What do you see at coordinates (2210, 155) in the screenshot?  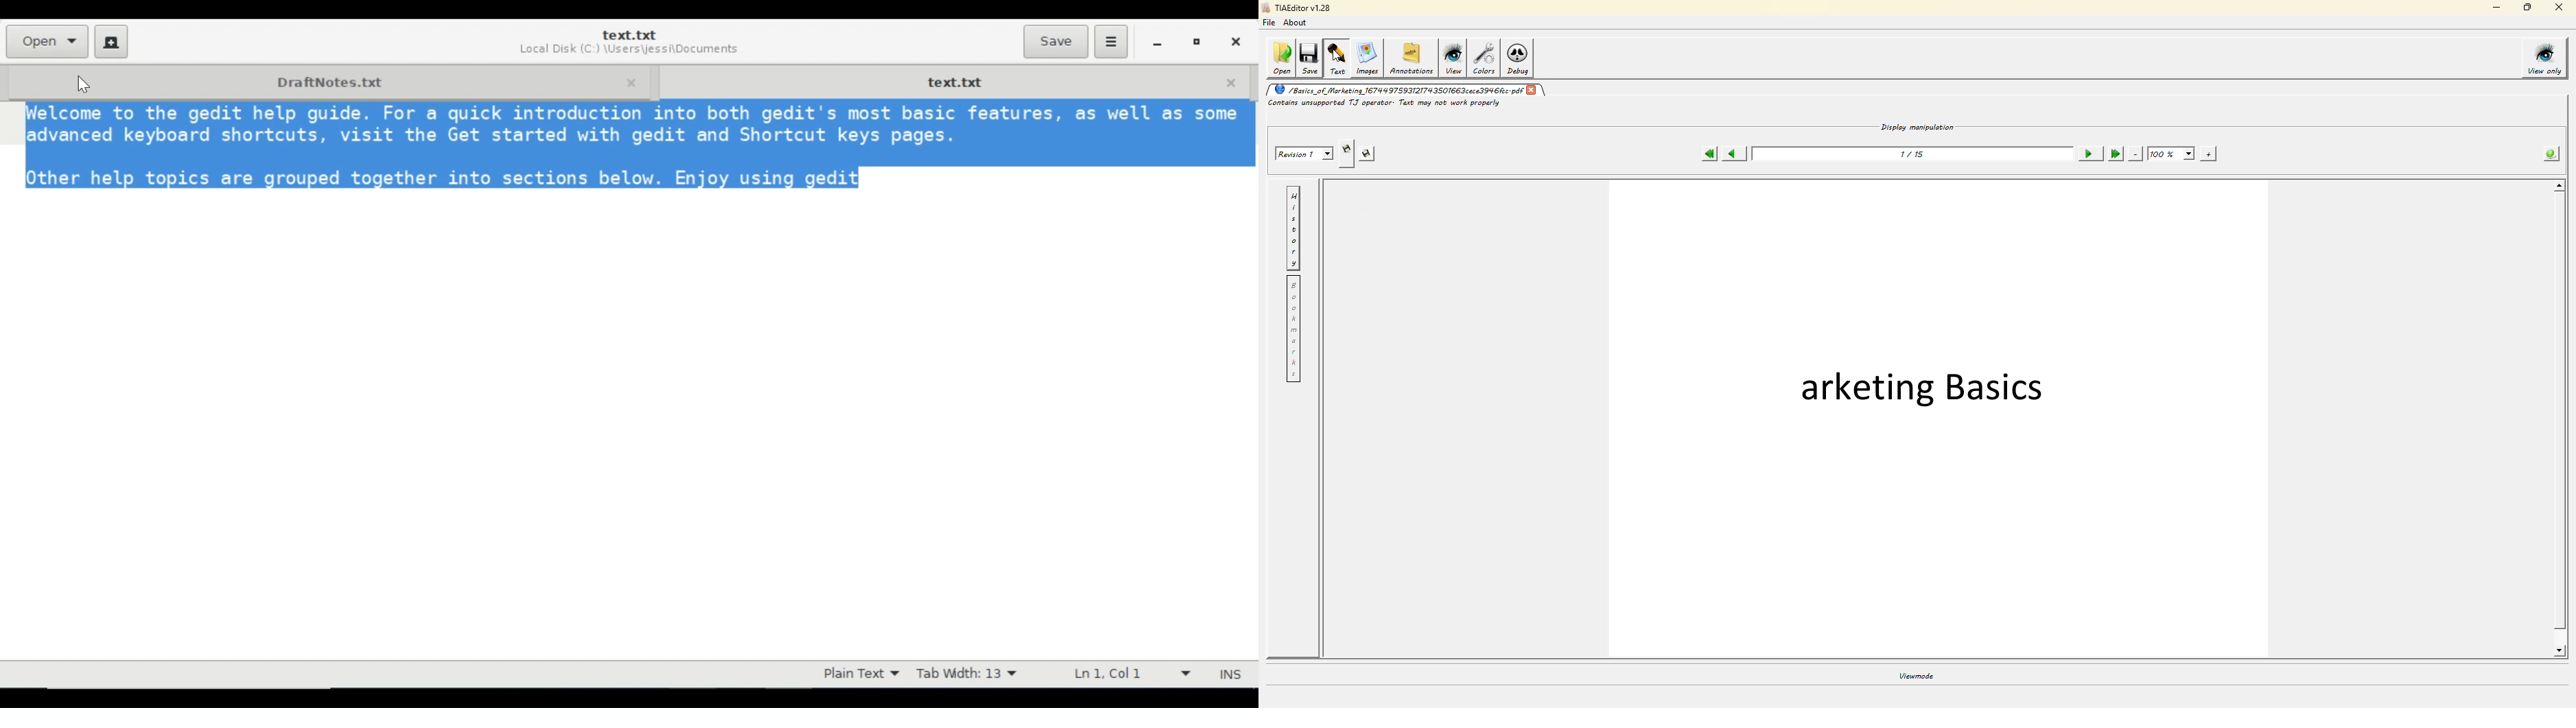 I see `zoom in` at bounding box center [2210, 155].